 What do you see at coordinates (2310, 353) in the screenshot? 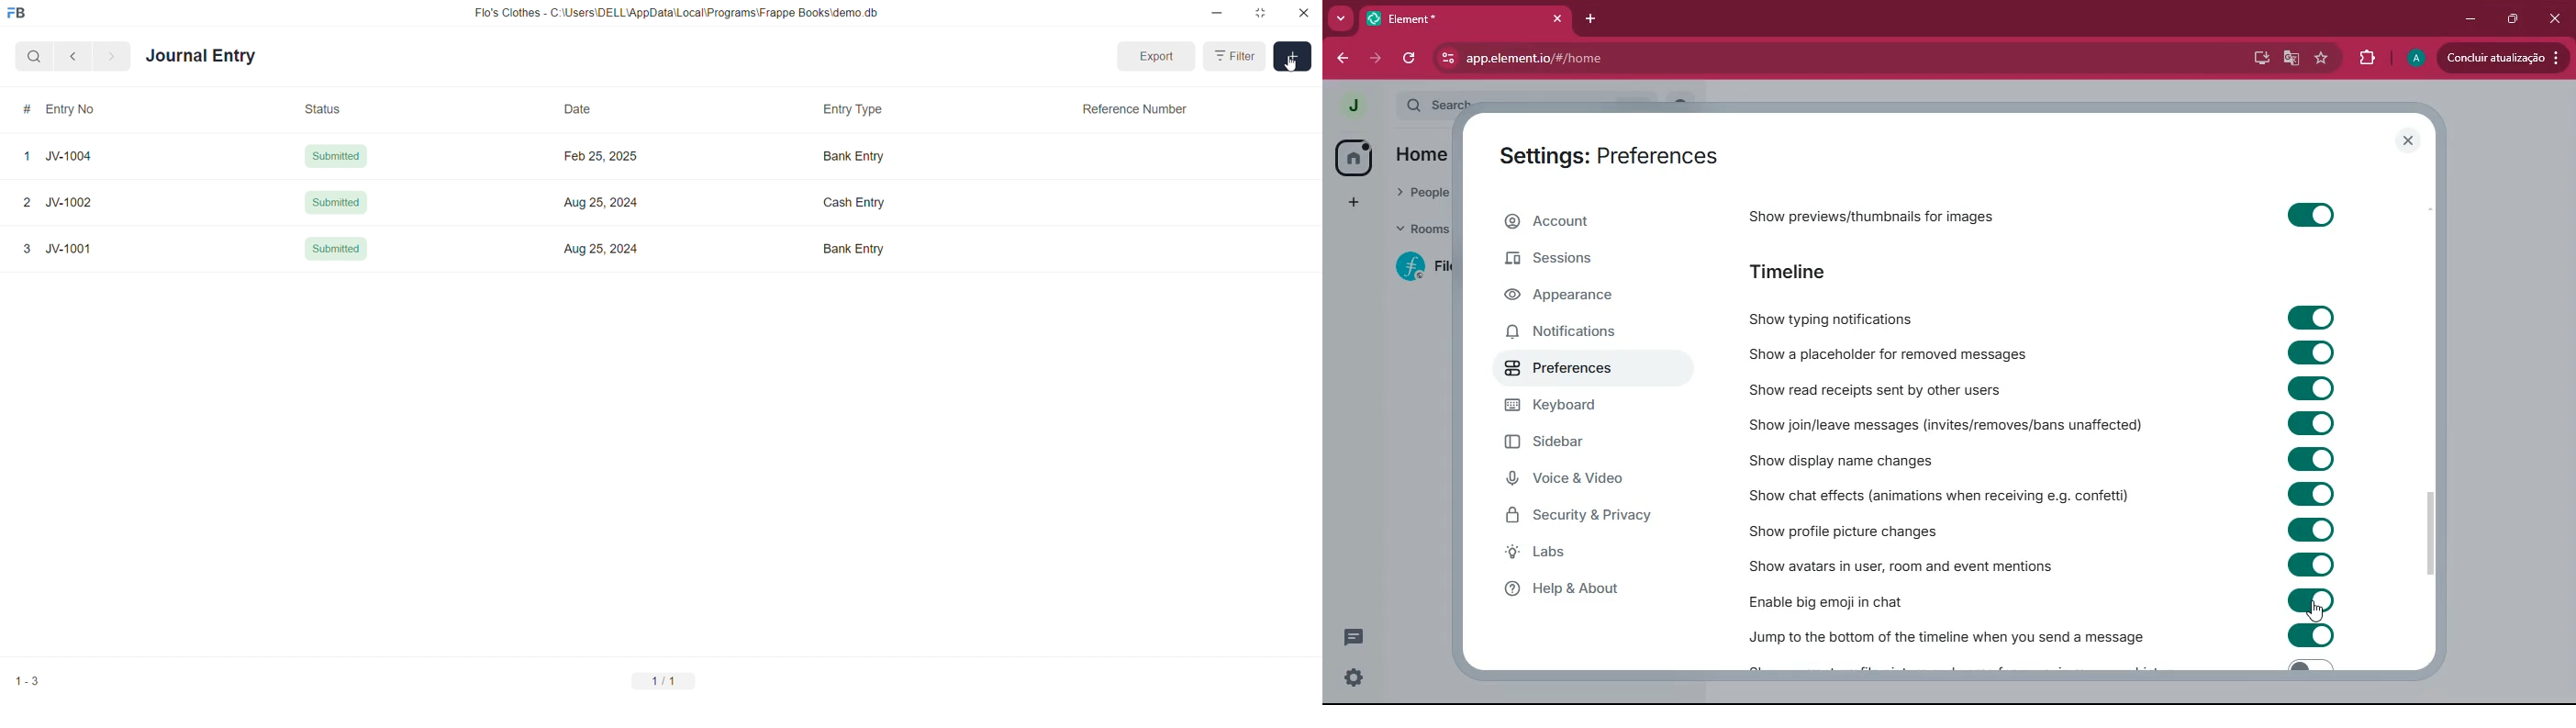
I see `toggle on ` at bounding box center [2310, 353].